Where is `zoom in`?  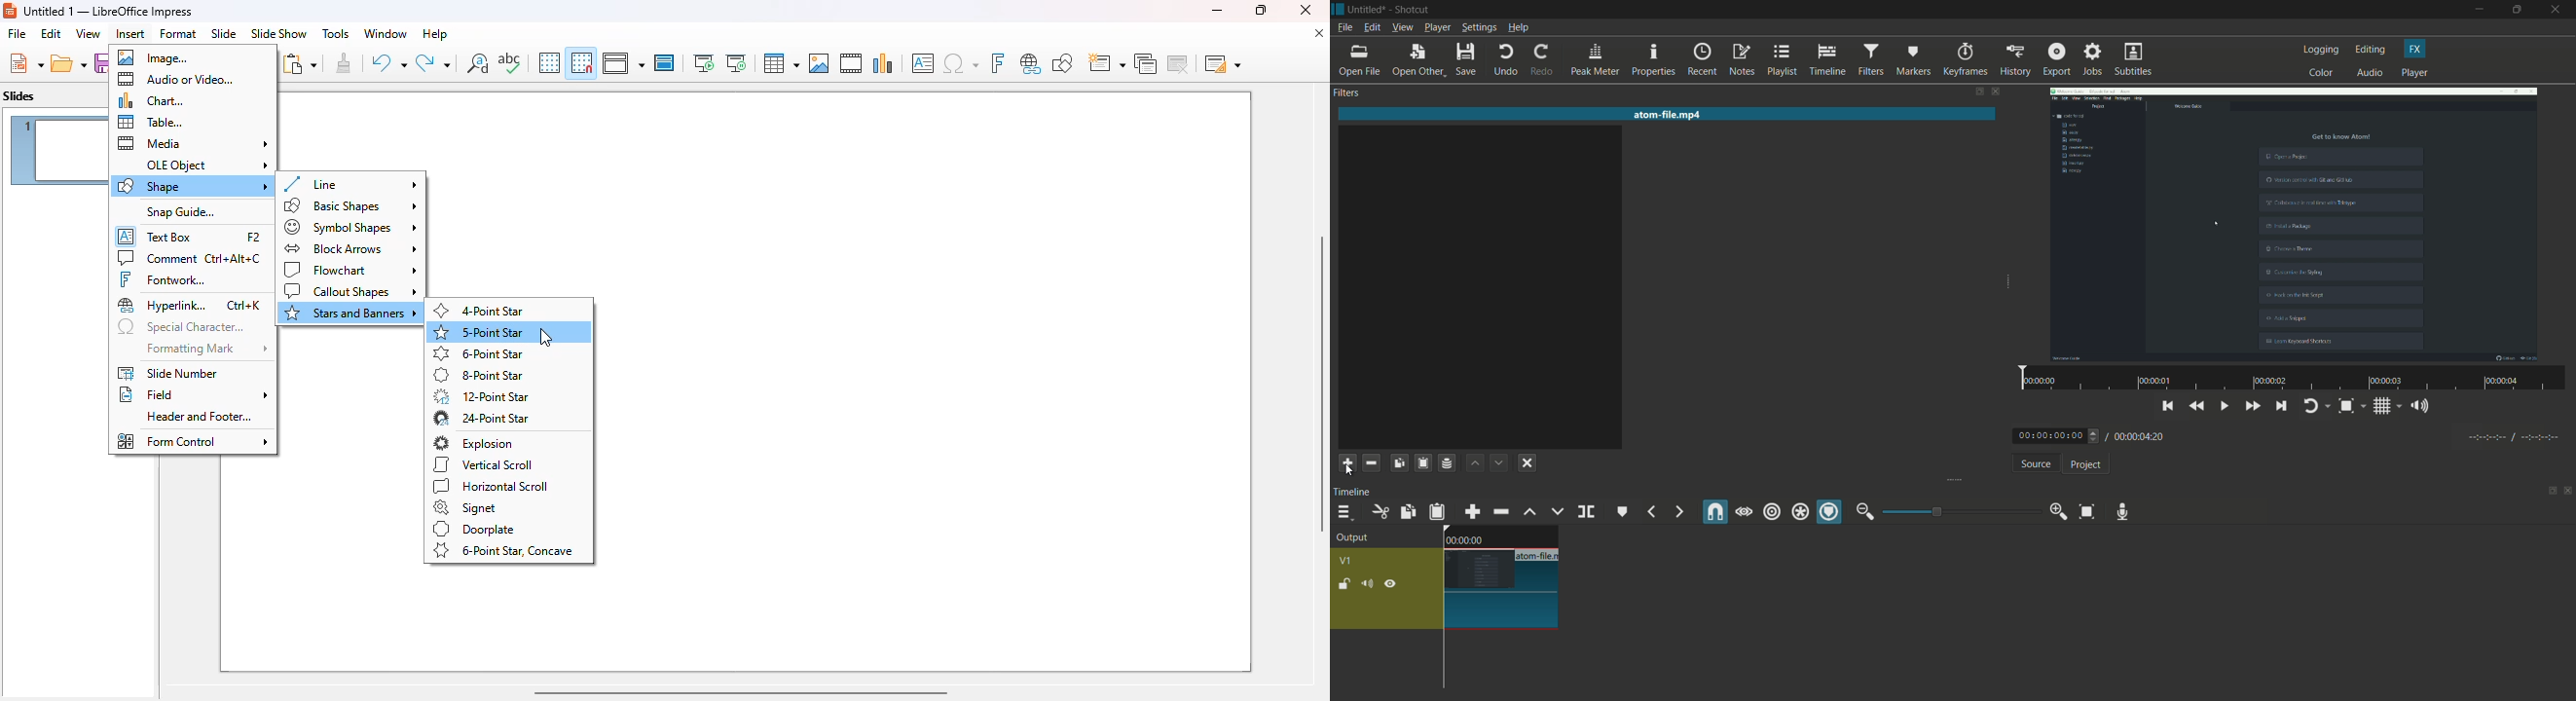 zoom in is located at coordinates (2055, 512).